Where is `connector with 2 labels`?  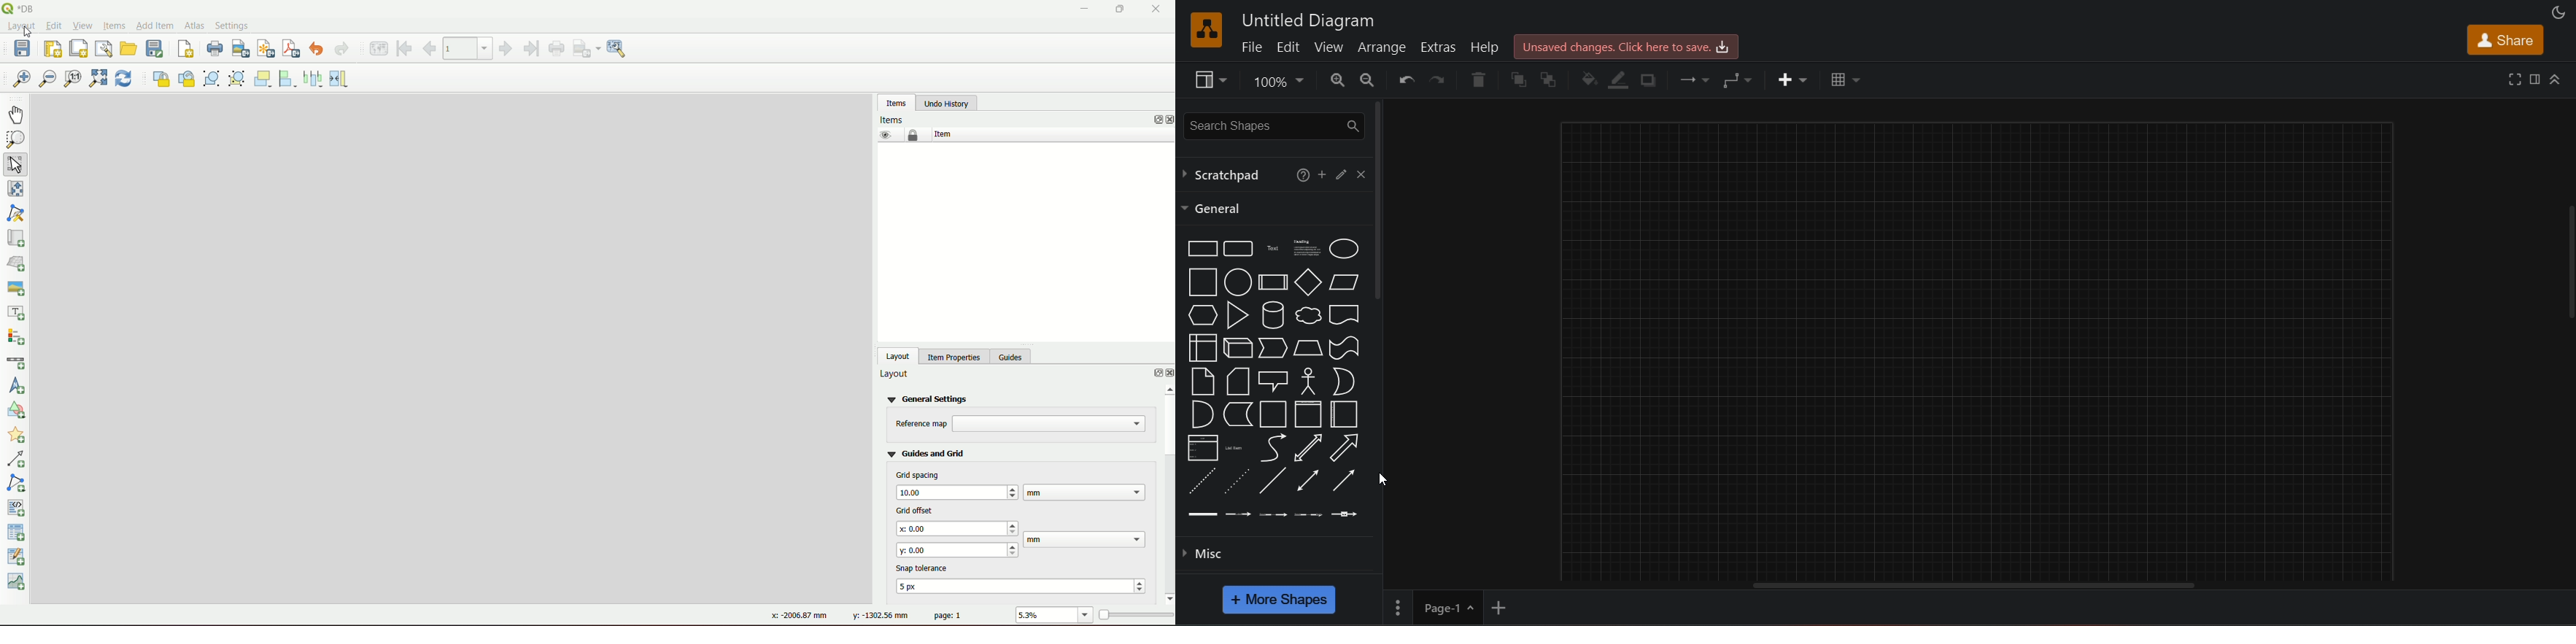 connector with 2 labels is located at coordinates (1272, 514).